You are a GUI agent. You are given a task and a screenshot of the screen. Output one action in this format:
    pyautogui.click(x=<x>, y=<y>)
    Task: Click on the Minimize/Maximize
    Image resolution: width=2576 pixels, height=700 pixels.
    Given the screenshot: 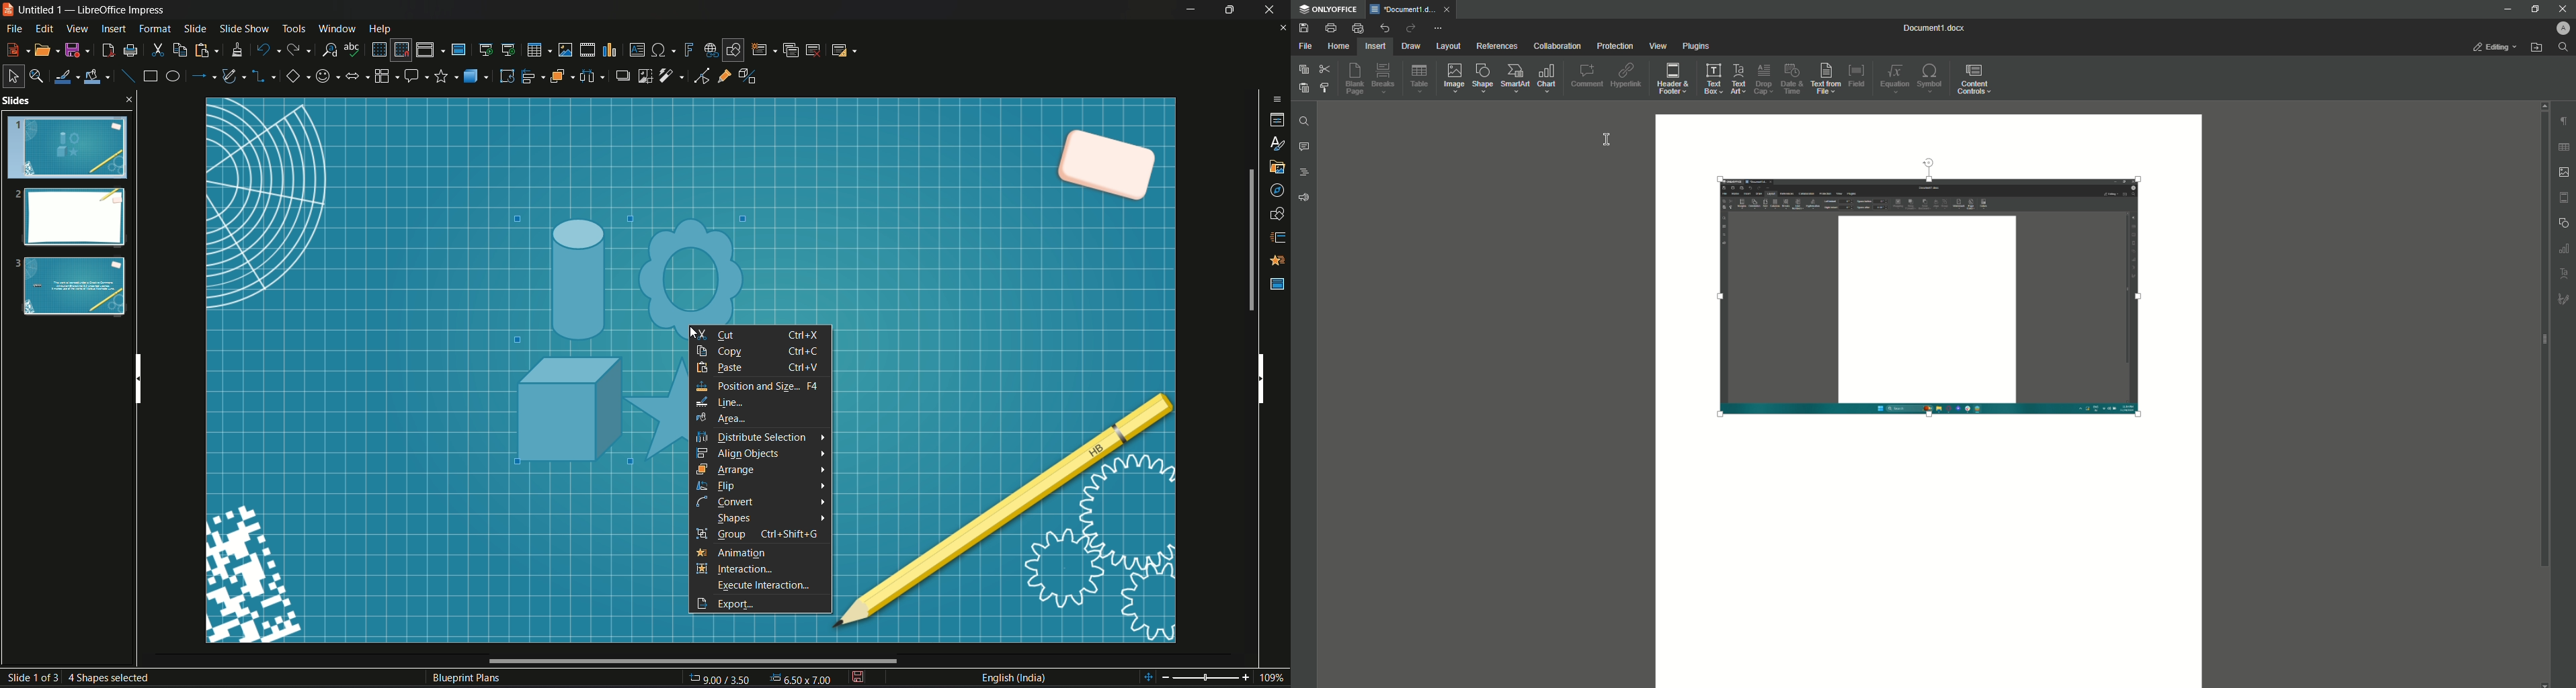 What is the action you would take?
    pyautogui.click(x=1228, y=9)
    